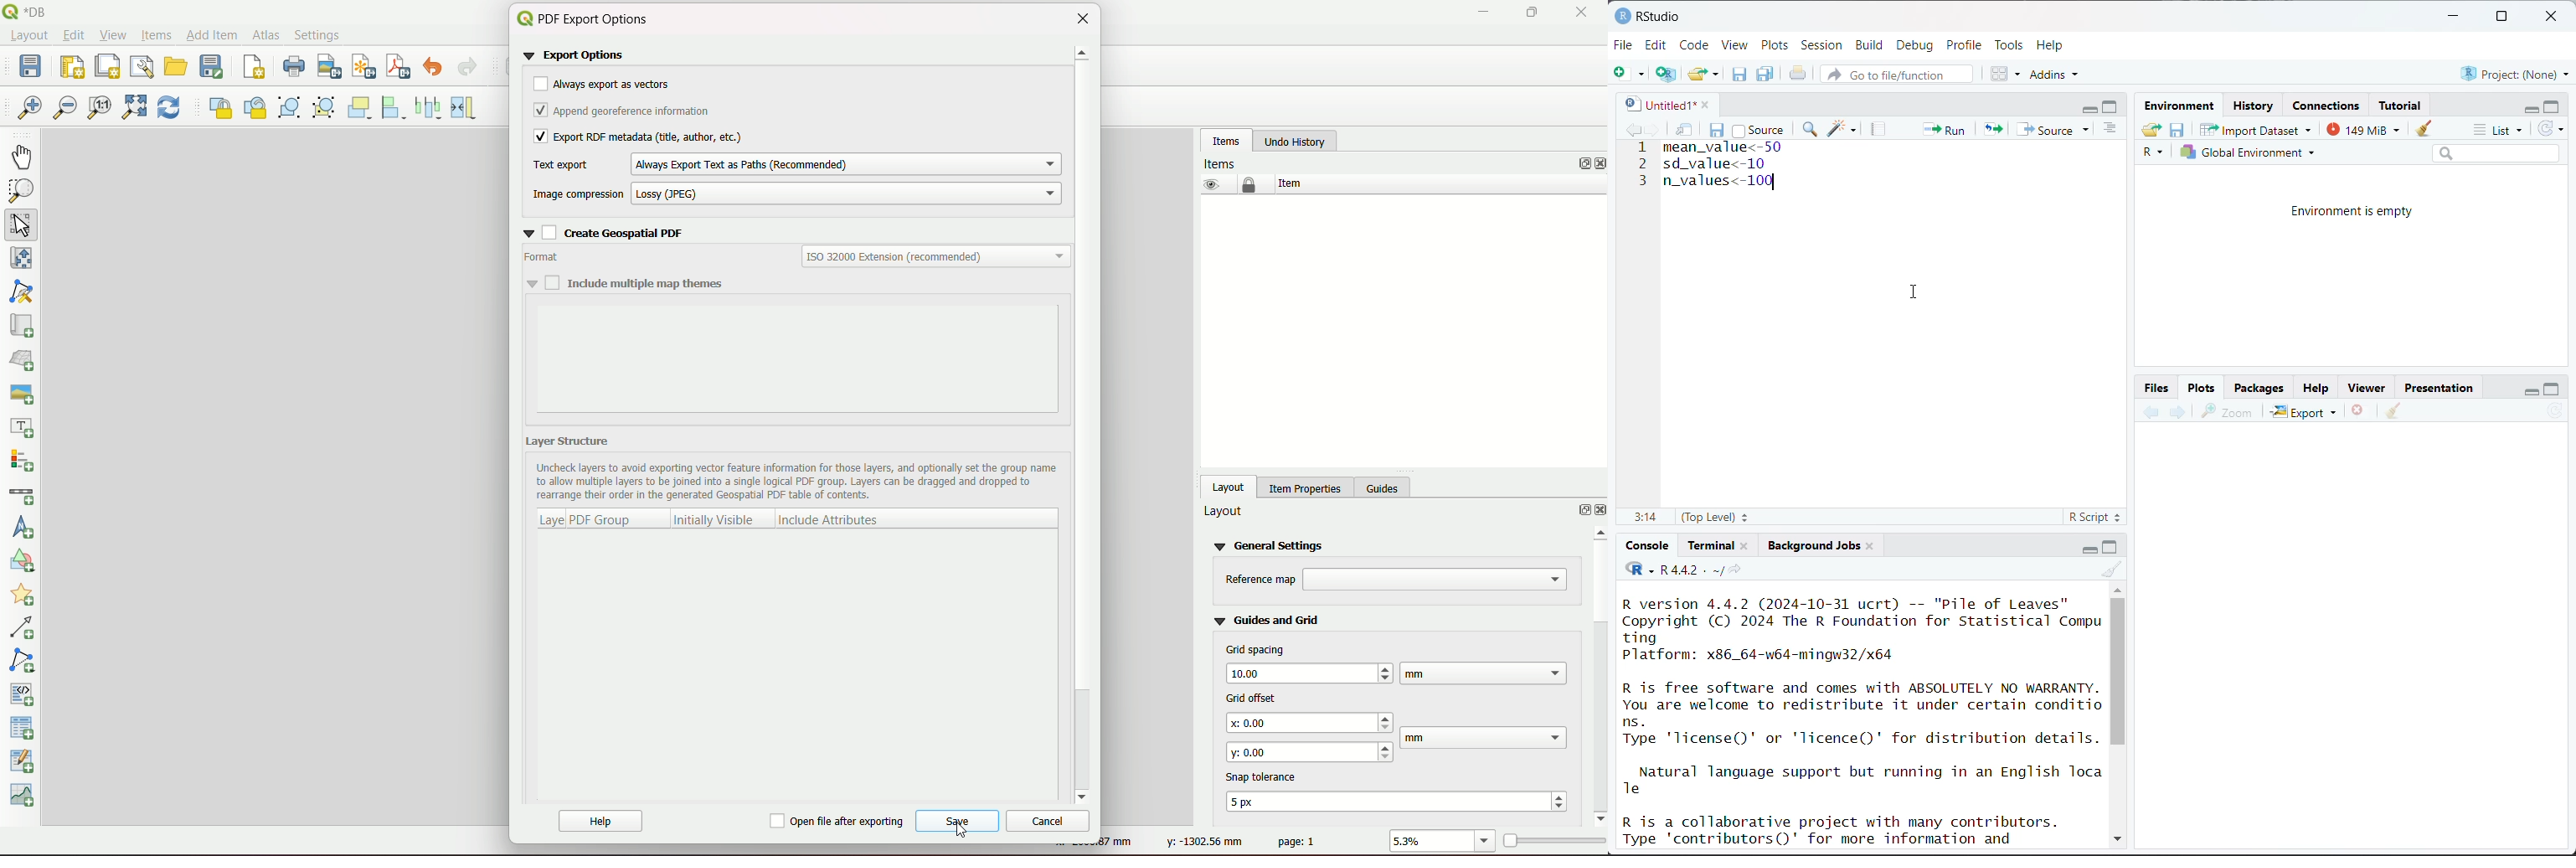 The width and height of the screenshot is (2576, 868). I want to click on Packages, so click(2259, 387).